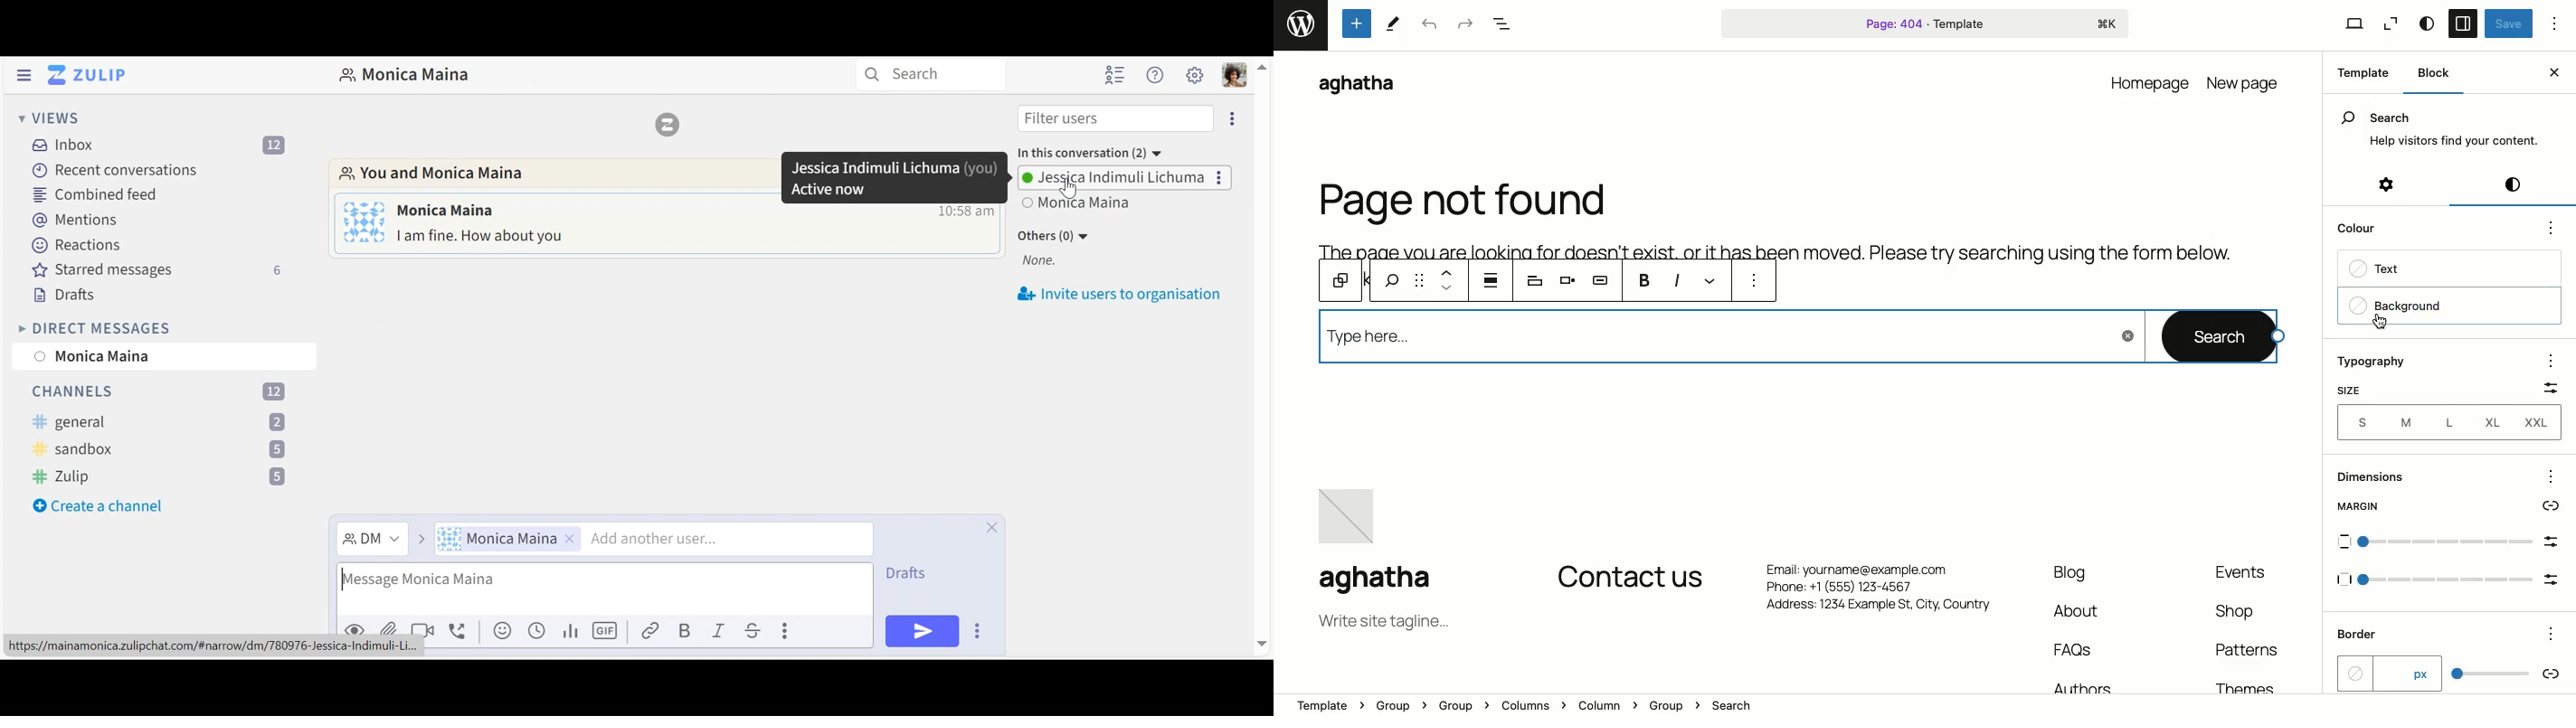 The height and width of the screenshot is (728, 2576). Describe the element at coordinates (1261, 66) in the screenshot. I see `move up` at that location.